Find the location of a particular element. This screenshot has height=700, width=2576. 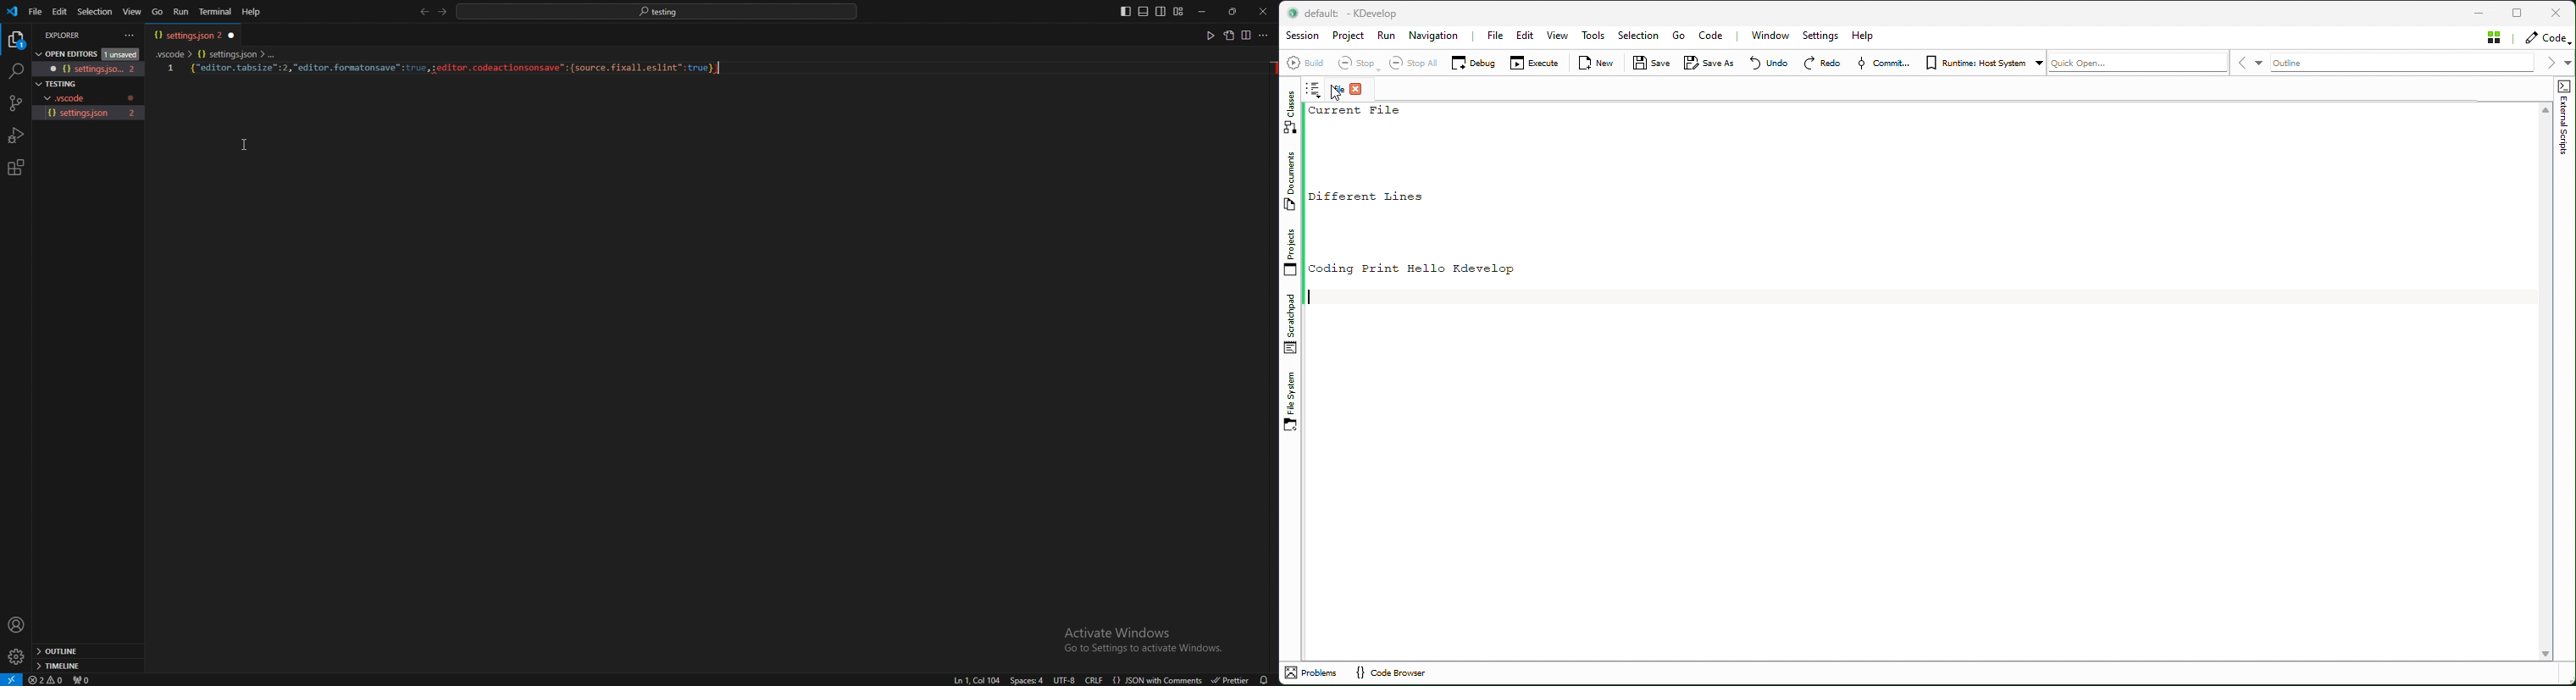

editor layouts is located at coordinates (1152, 11).